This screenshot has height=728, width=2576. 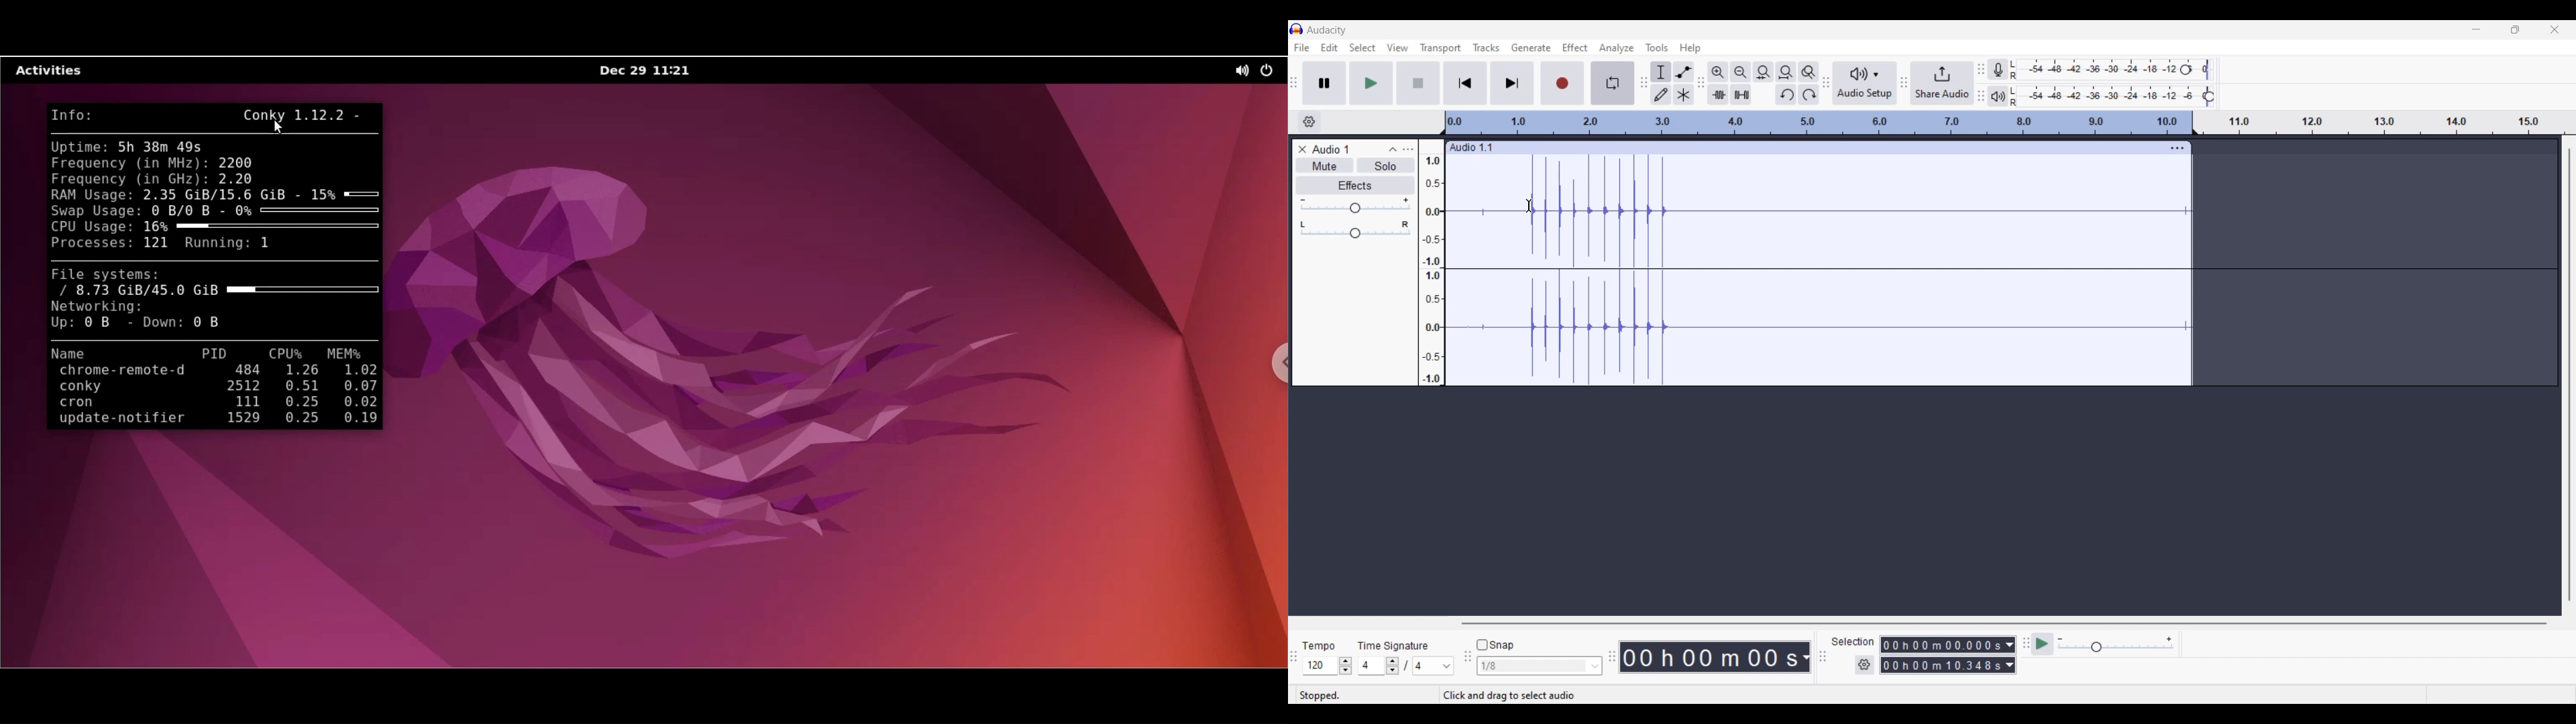 I want to click on Draw tool, so click(x=1660, y=94).